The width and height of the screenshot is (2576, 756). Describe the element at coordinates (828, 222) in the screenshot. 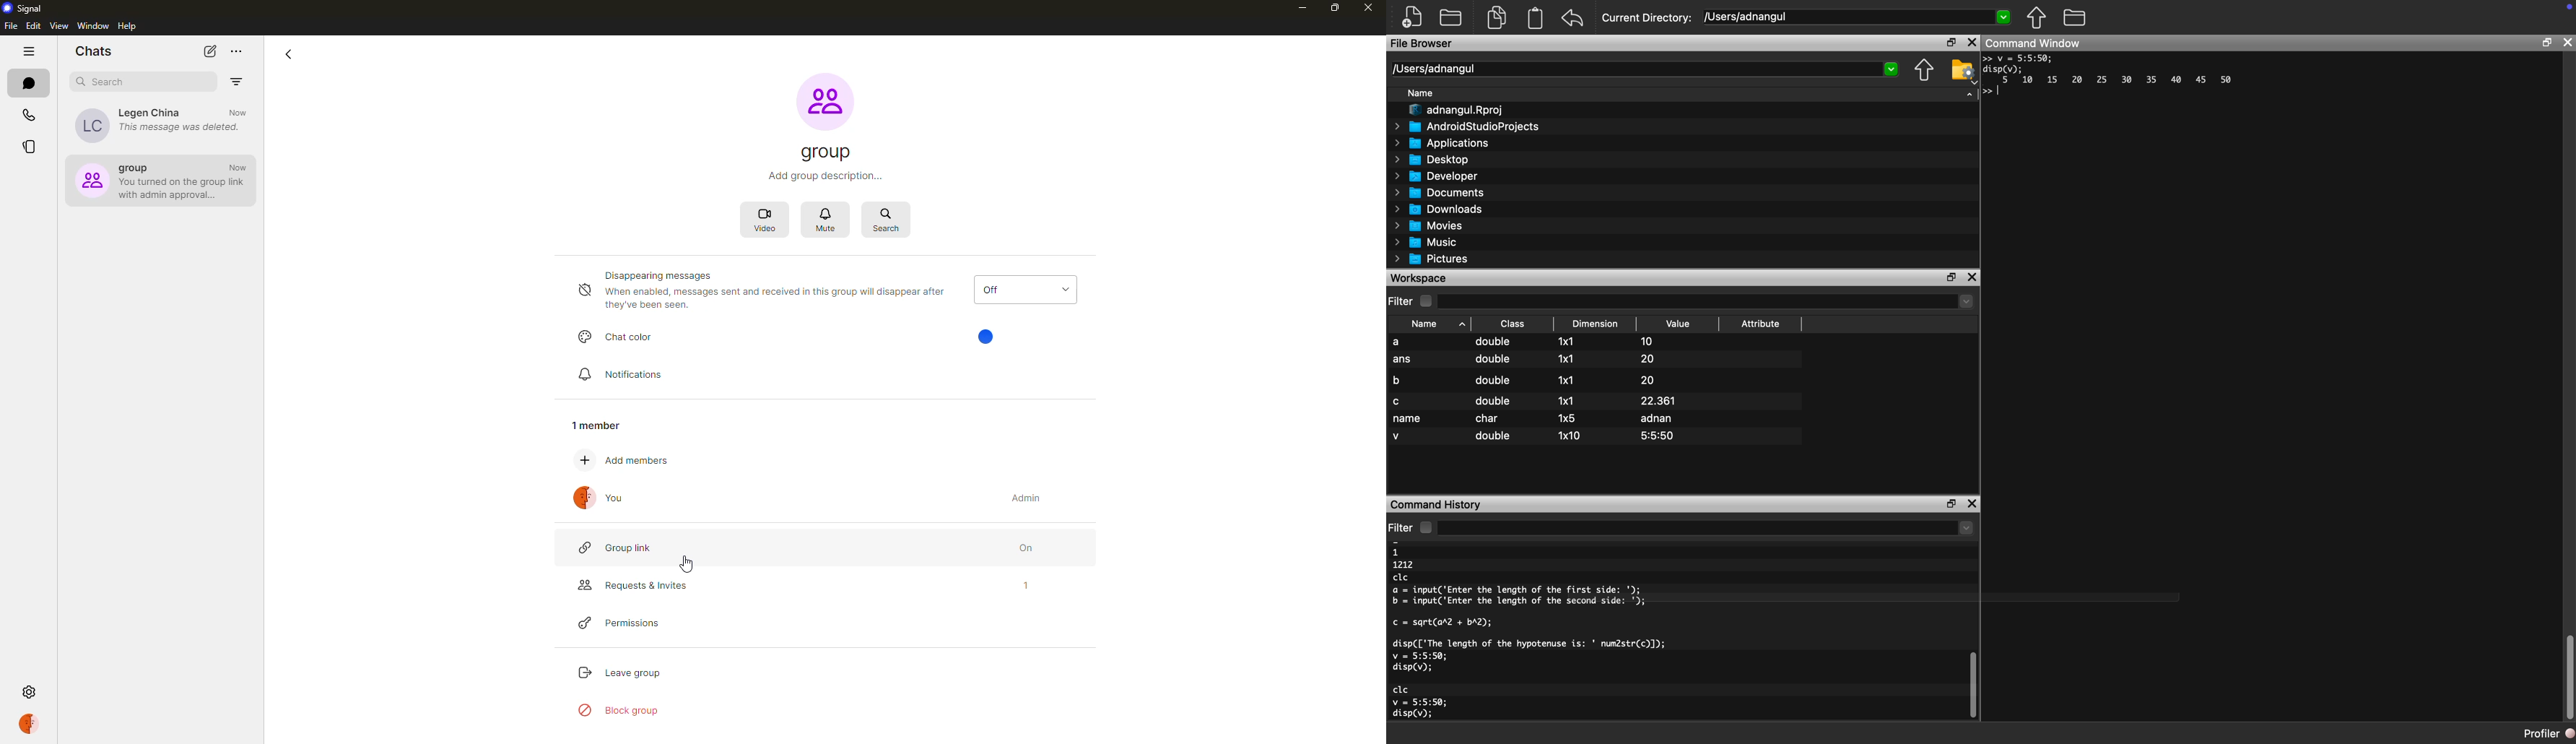

I see `mute` at that location.